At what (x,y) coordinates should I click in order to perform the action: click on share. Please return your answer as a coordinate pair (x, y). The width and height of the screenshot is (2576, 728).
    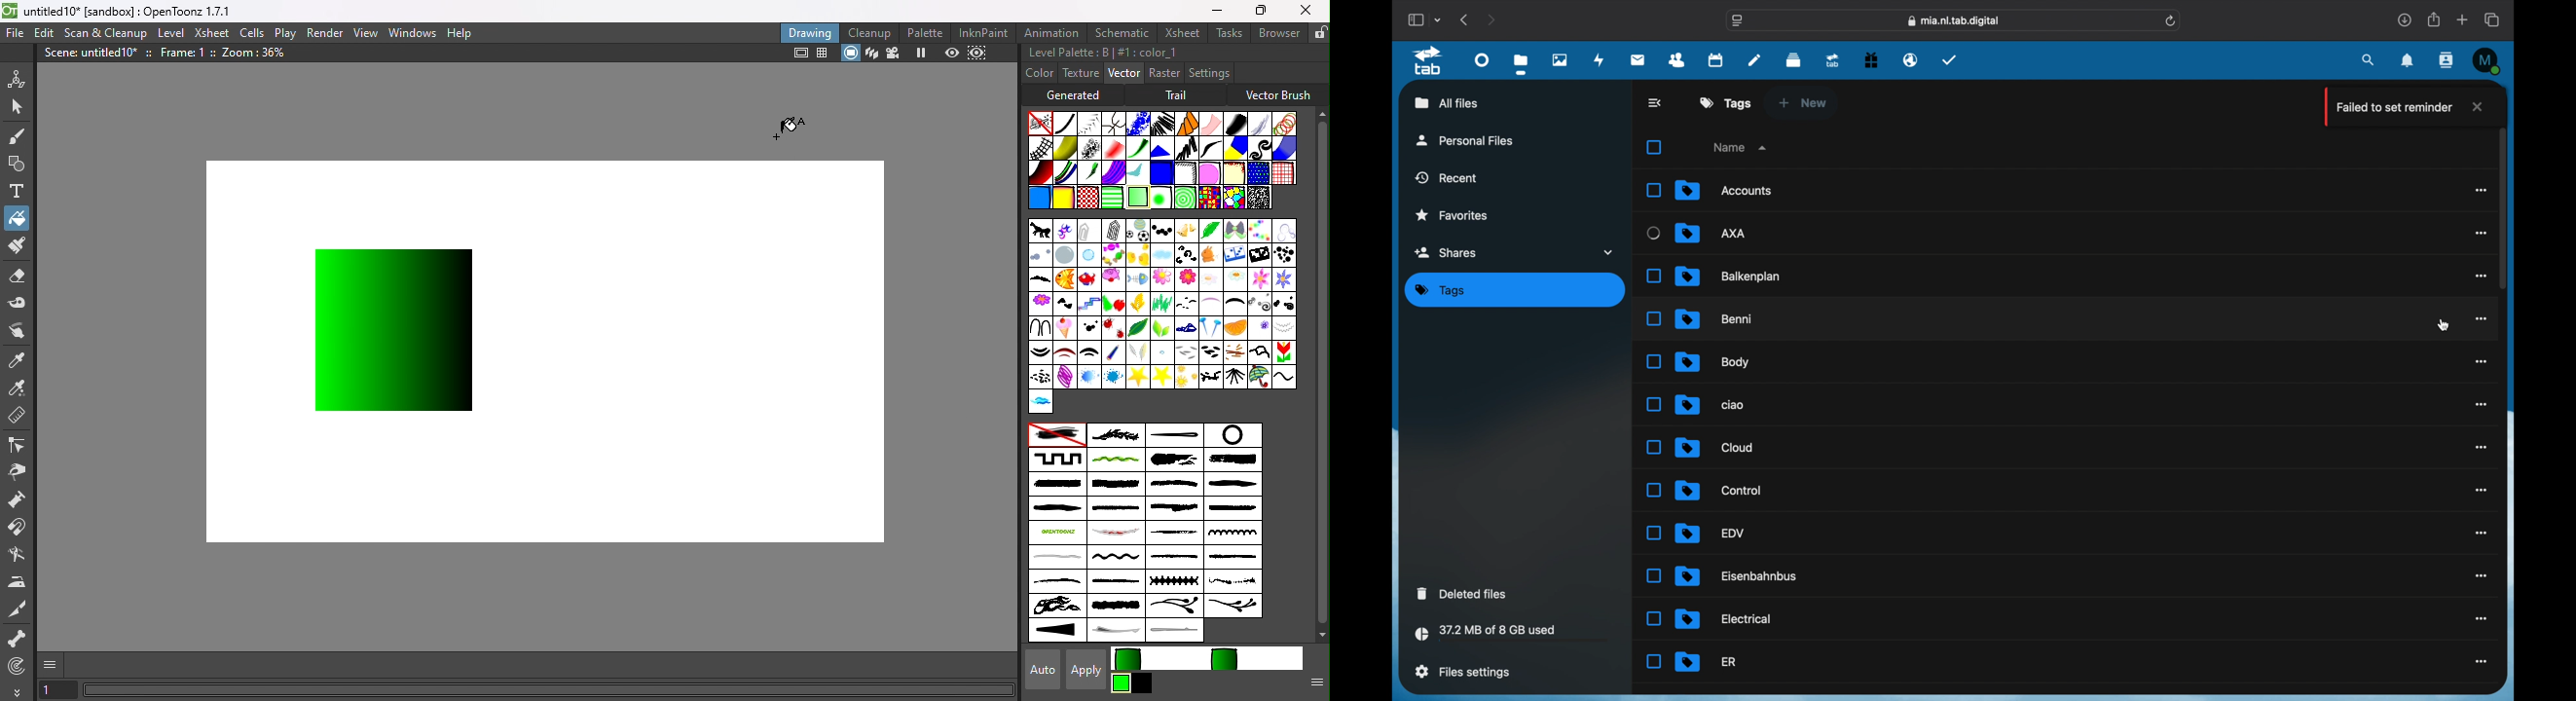
    Looking at the image, I should click on (2435, 19).